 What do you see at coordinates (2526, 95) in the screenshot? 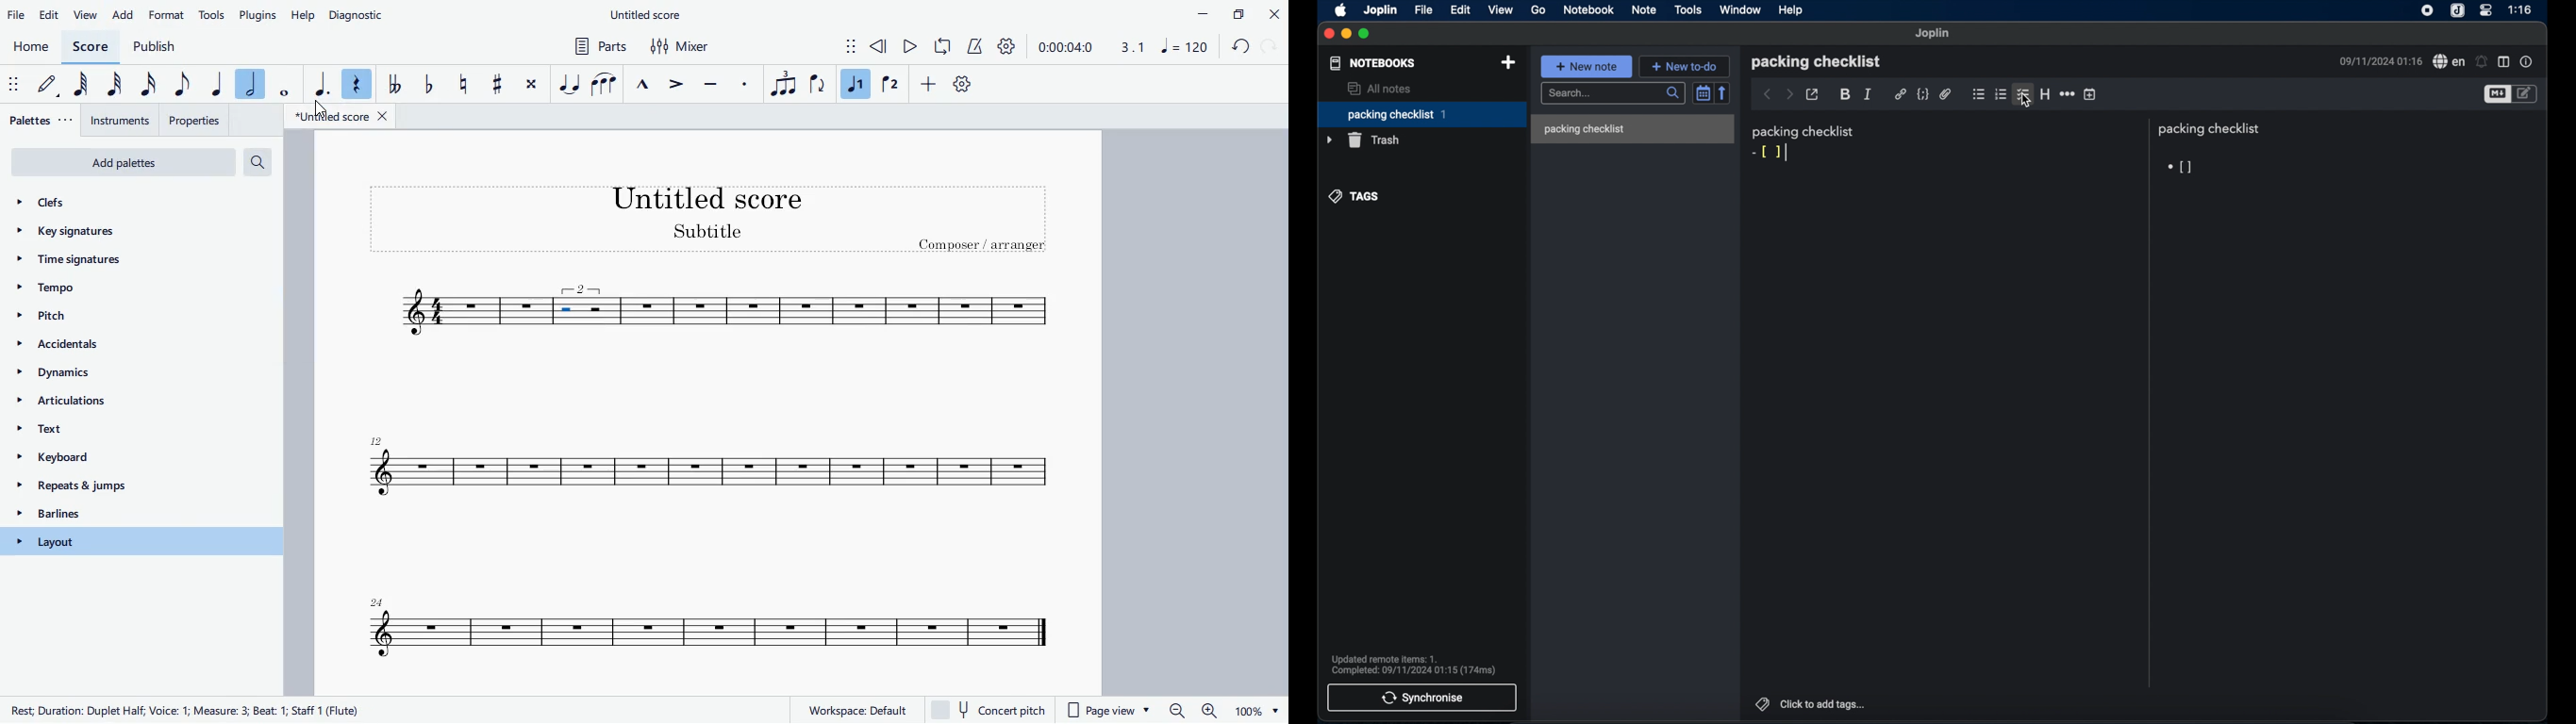
I see `toggle edito` at bounding box center [2526, 95].